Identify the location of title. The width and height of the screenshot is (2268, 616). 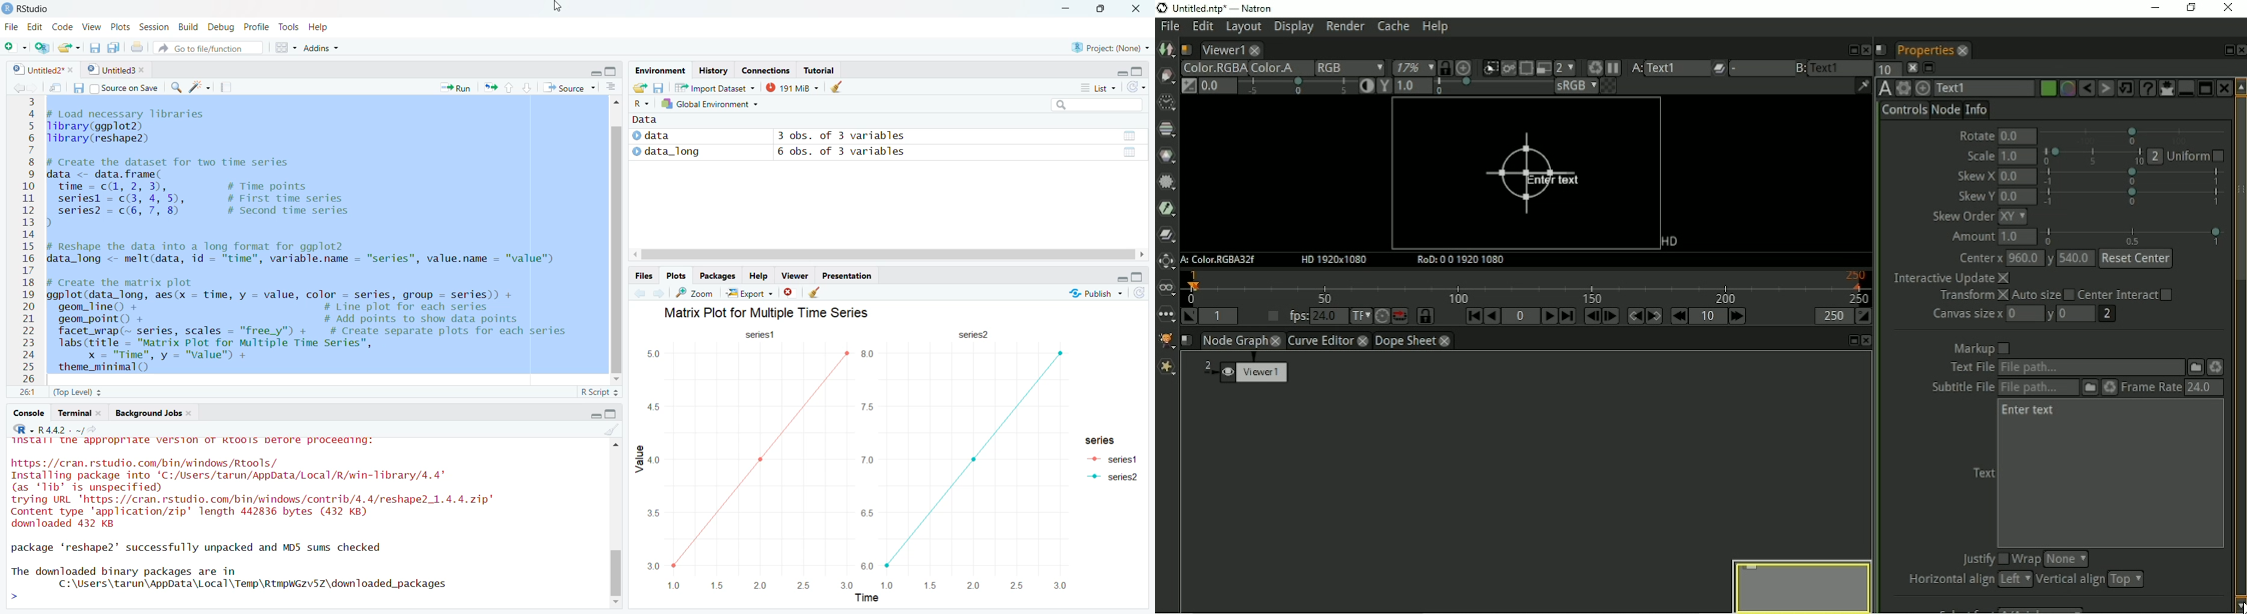
(1227, 8).